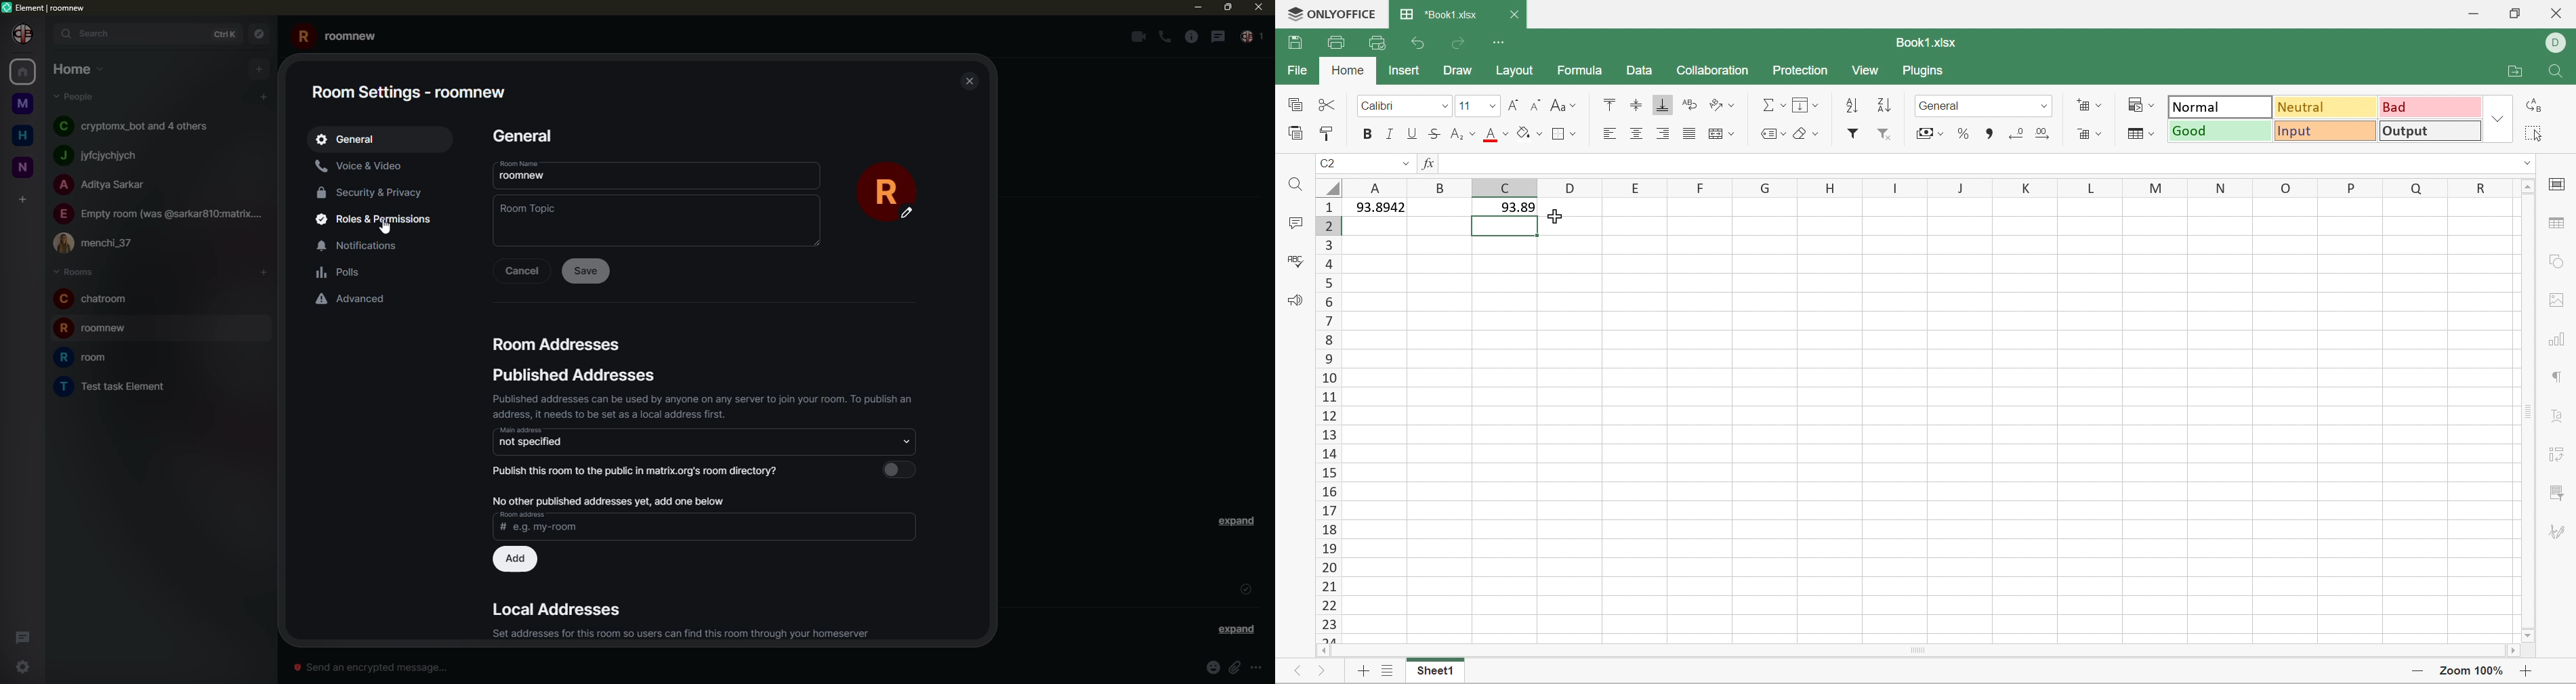 Image resolution: width=2576 pixels, height=700 pixels. Describe the element at coordinates (1294, 223) in the screenshot. I see `Comments` at that location.